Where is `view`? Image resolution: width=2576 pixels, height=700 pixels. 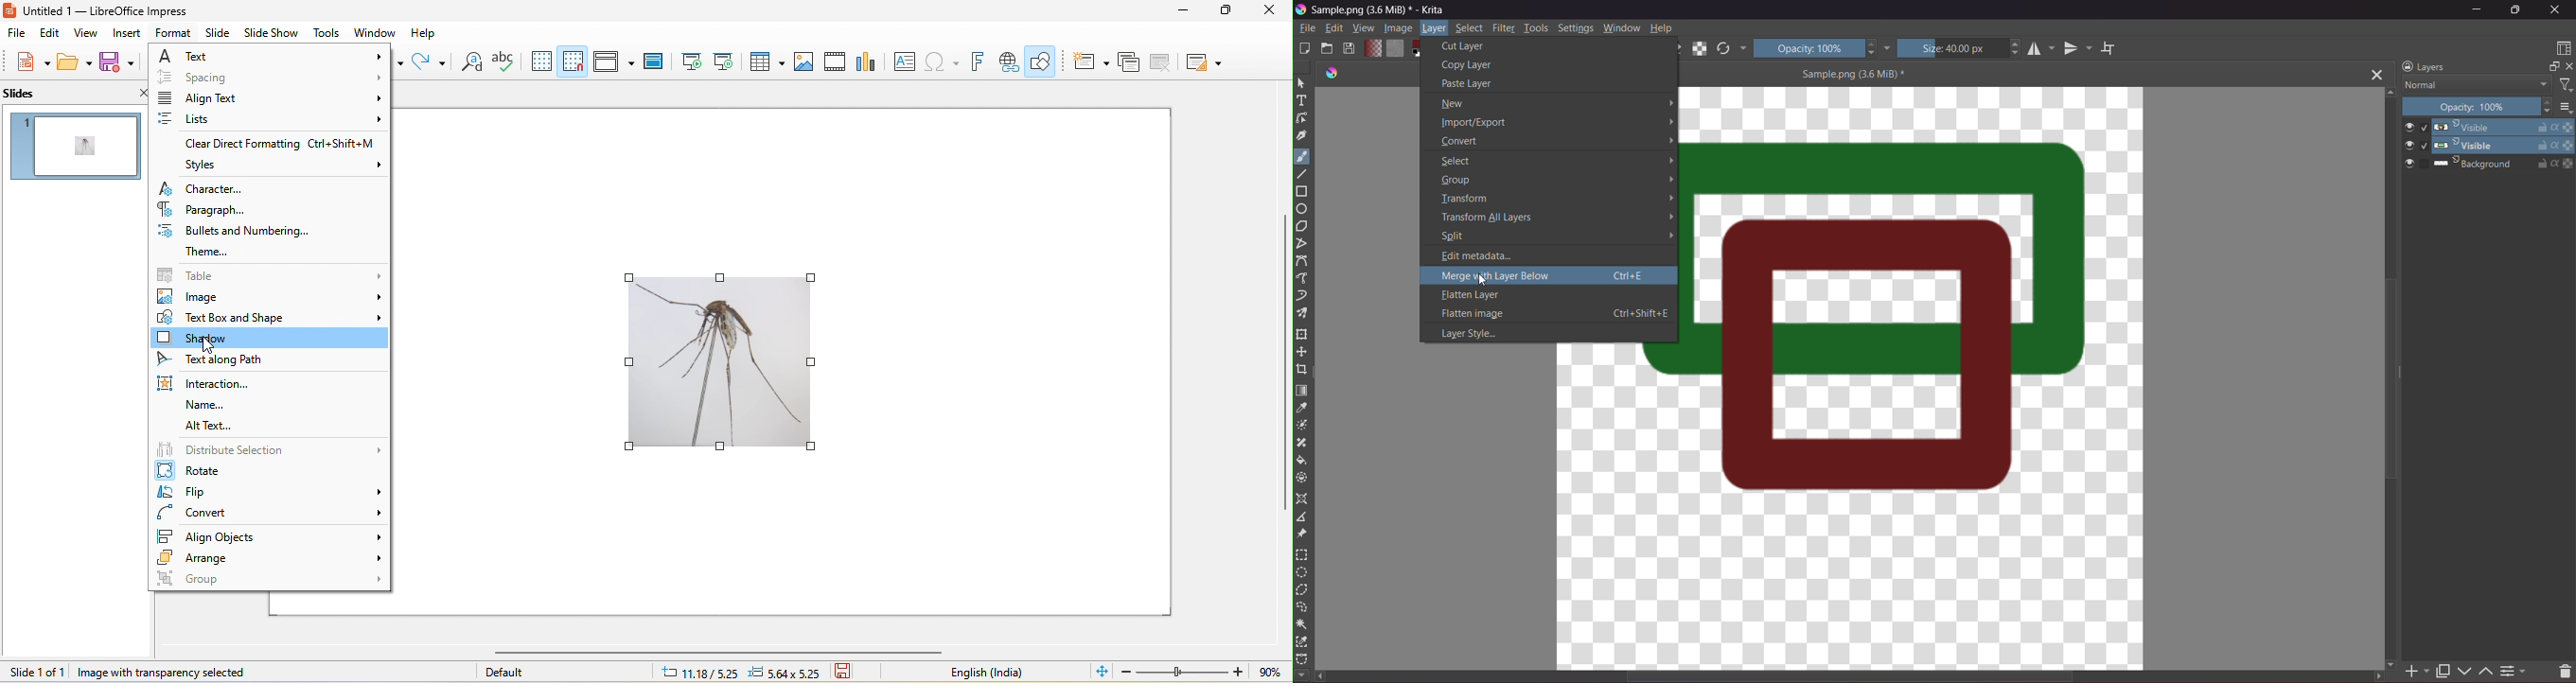 view is located at coordinates (87, 33).